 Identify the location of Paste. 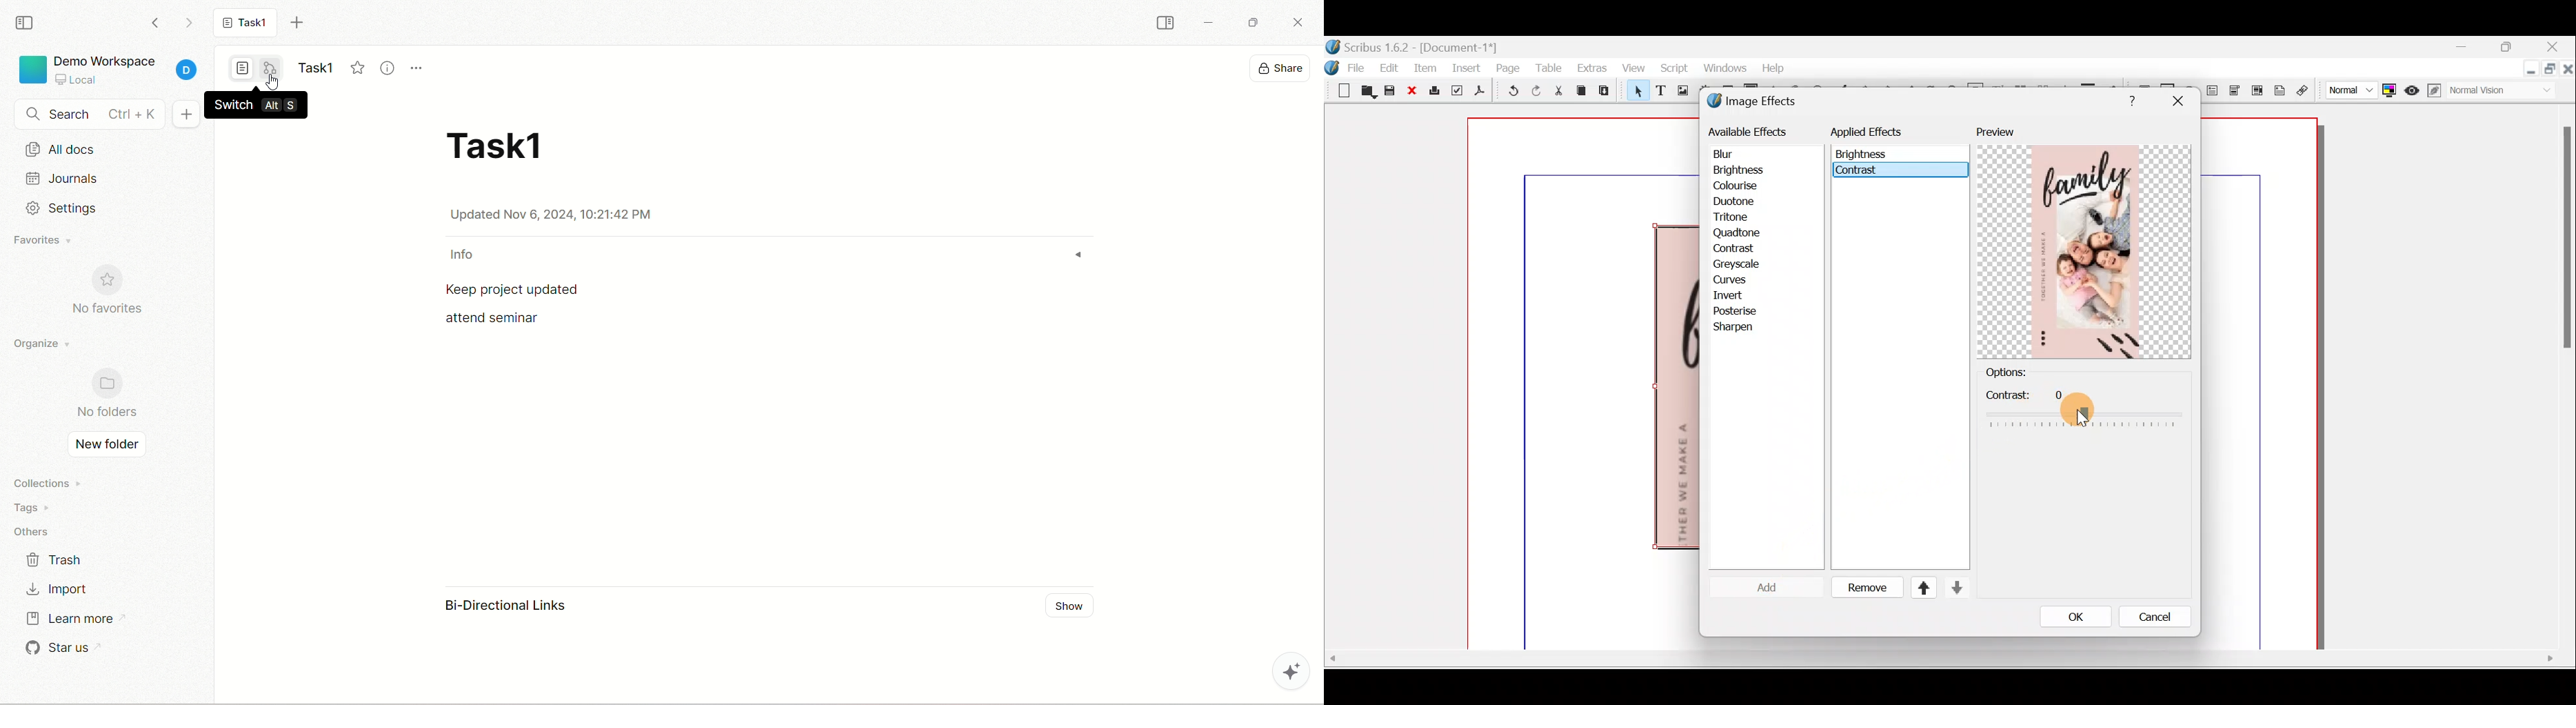
(1607, 92).